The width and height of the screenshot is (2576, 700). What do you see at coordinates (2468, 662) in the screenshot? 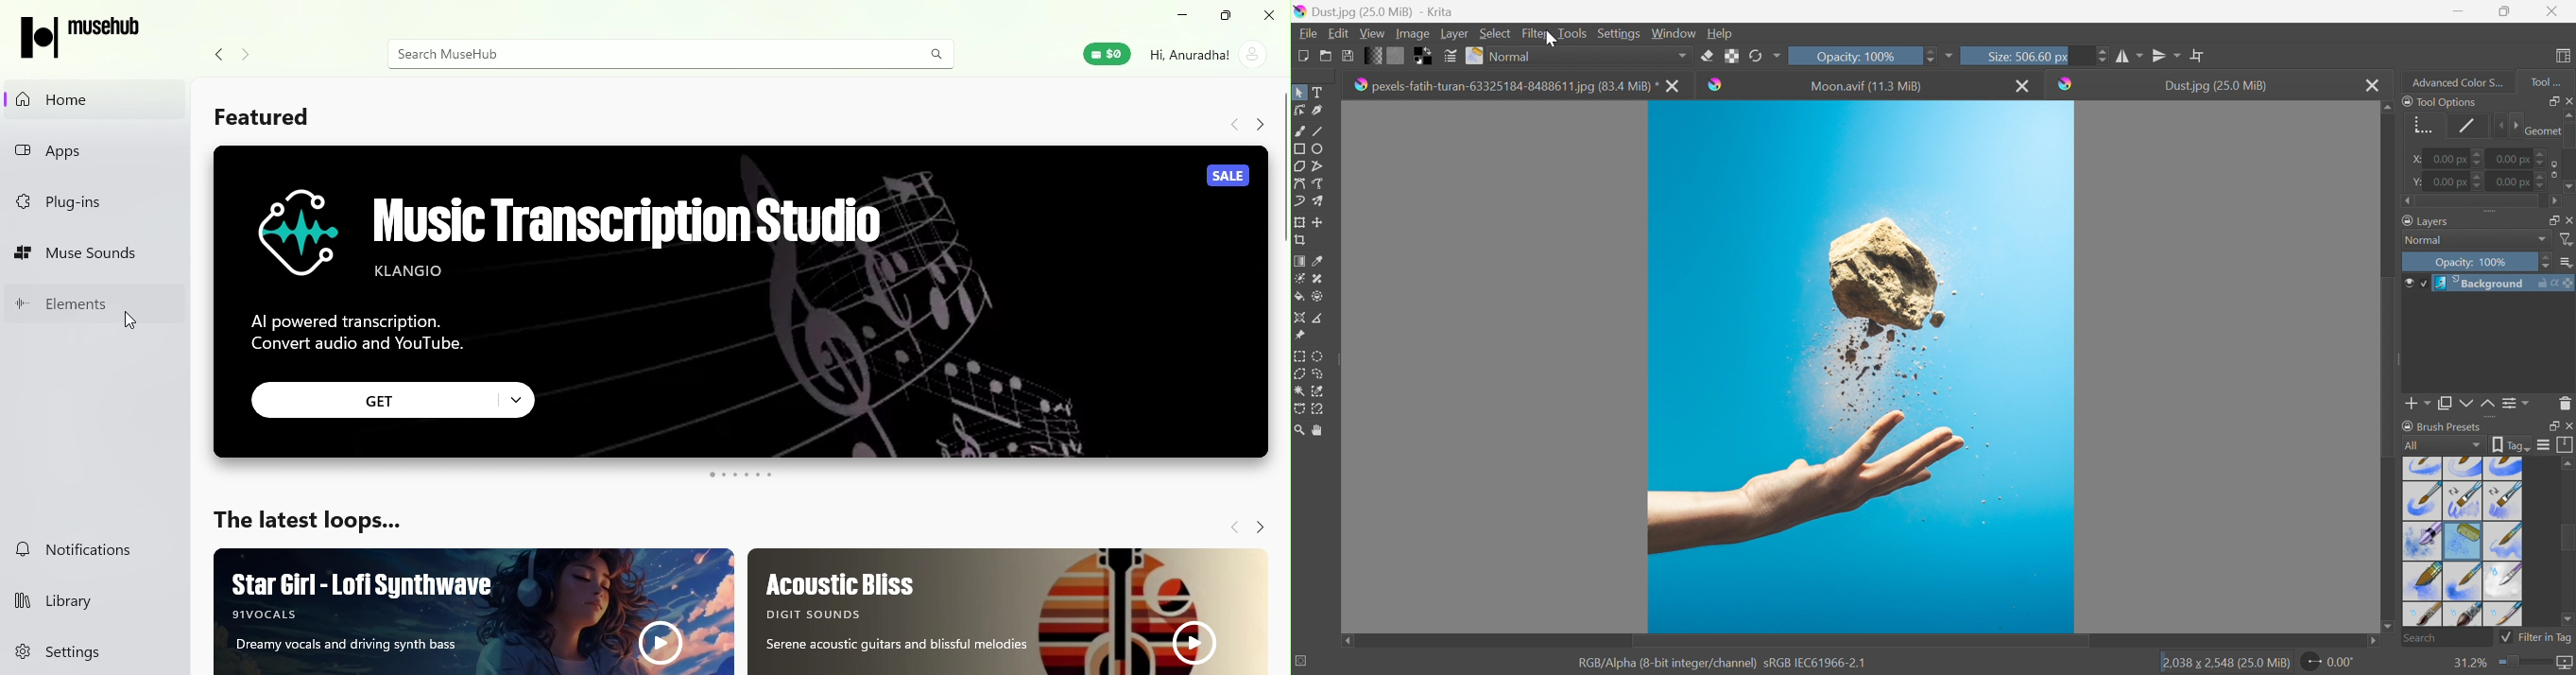
I see `31.2%` at bounding box center [2468, 662].